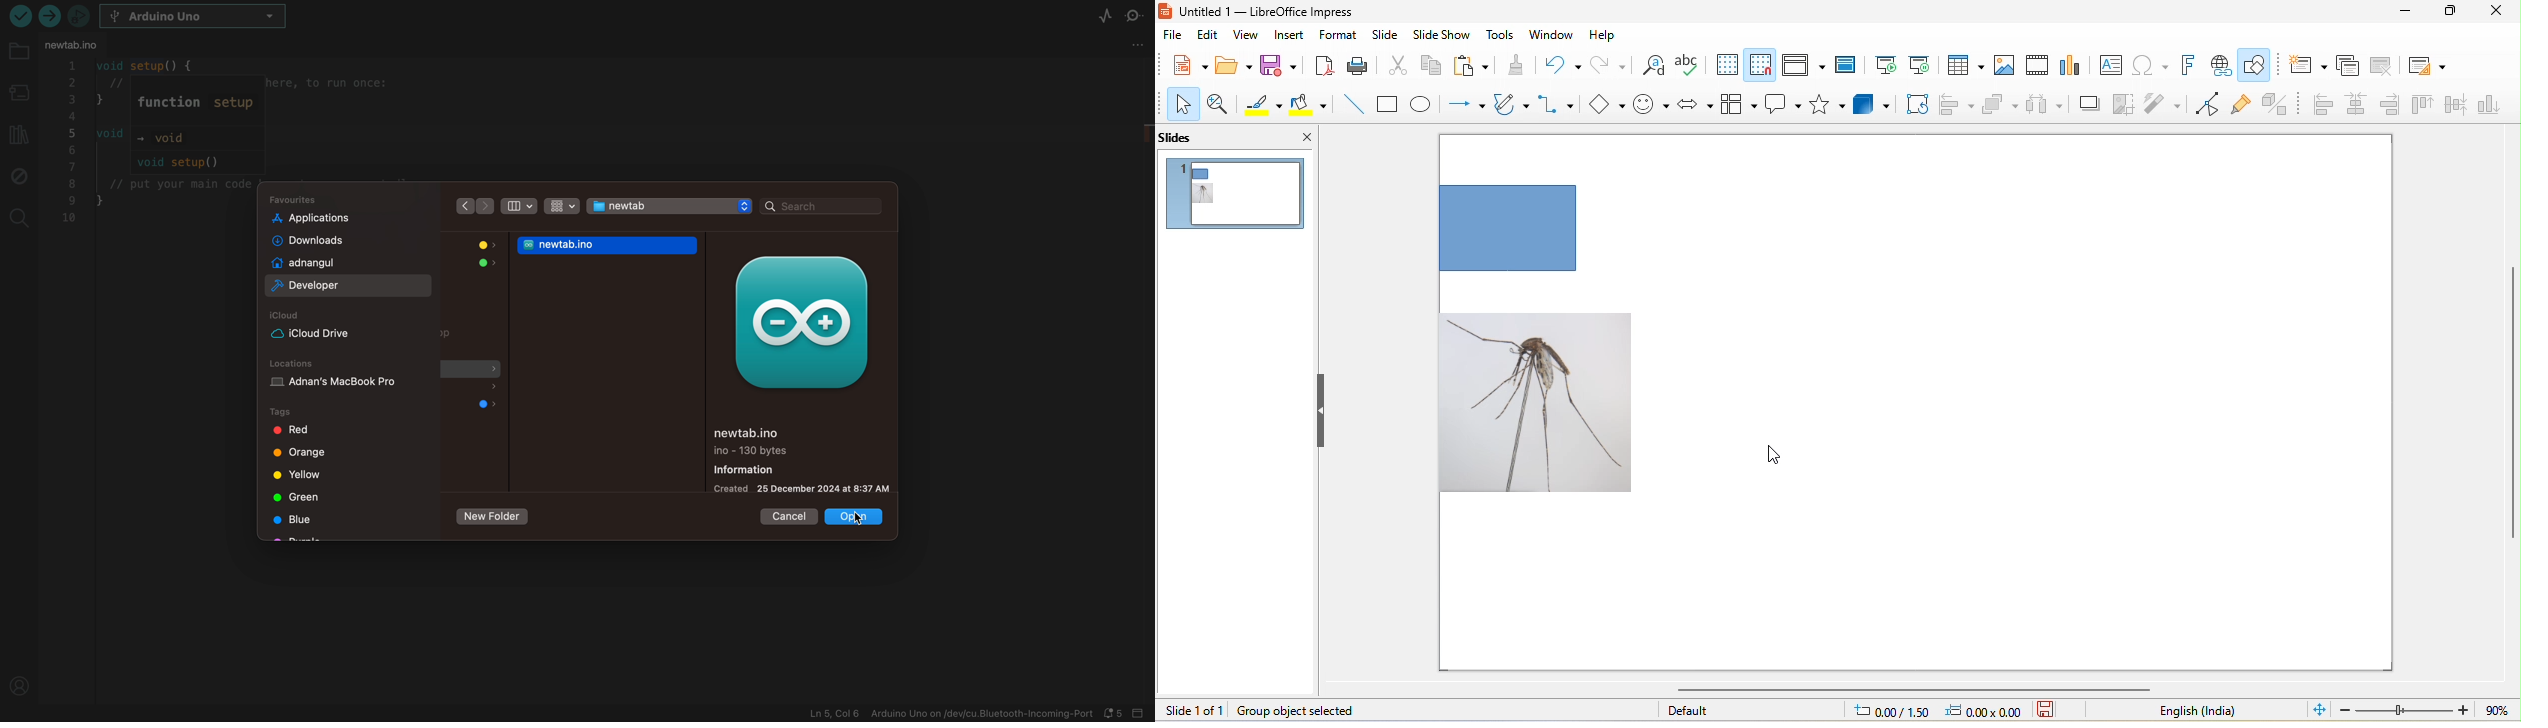 The height and width of the screenshot is (728, 2548). Describe the element at coordinates (1655, 68) in the screenshot. I see `find and replace` at that location.